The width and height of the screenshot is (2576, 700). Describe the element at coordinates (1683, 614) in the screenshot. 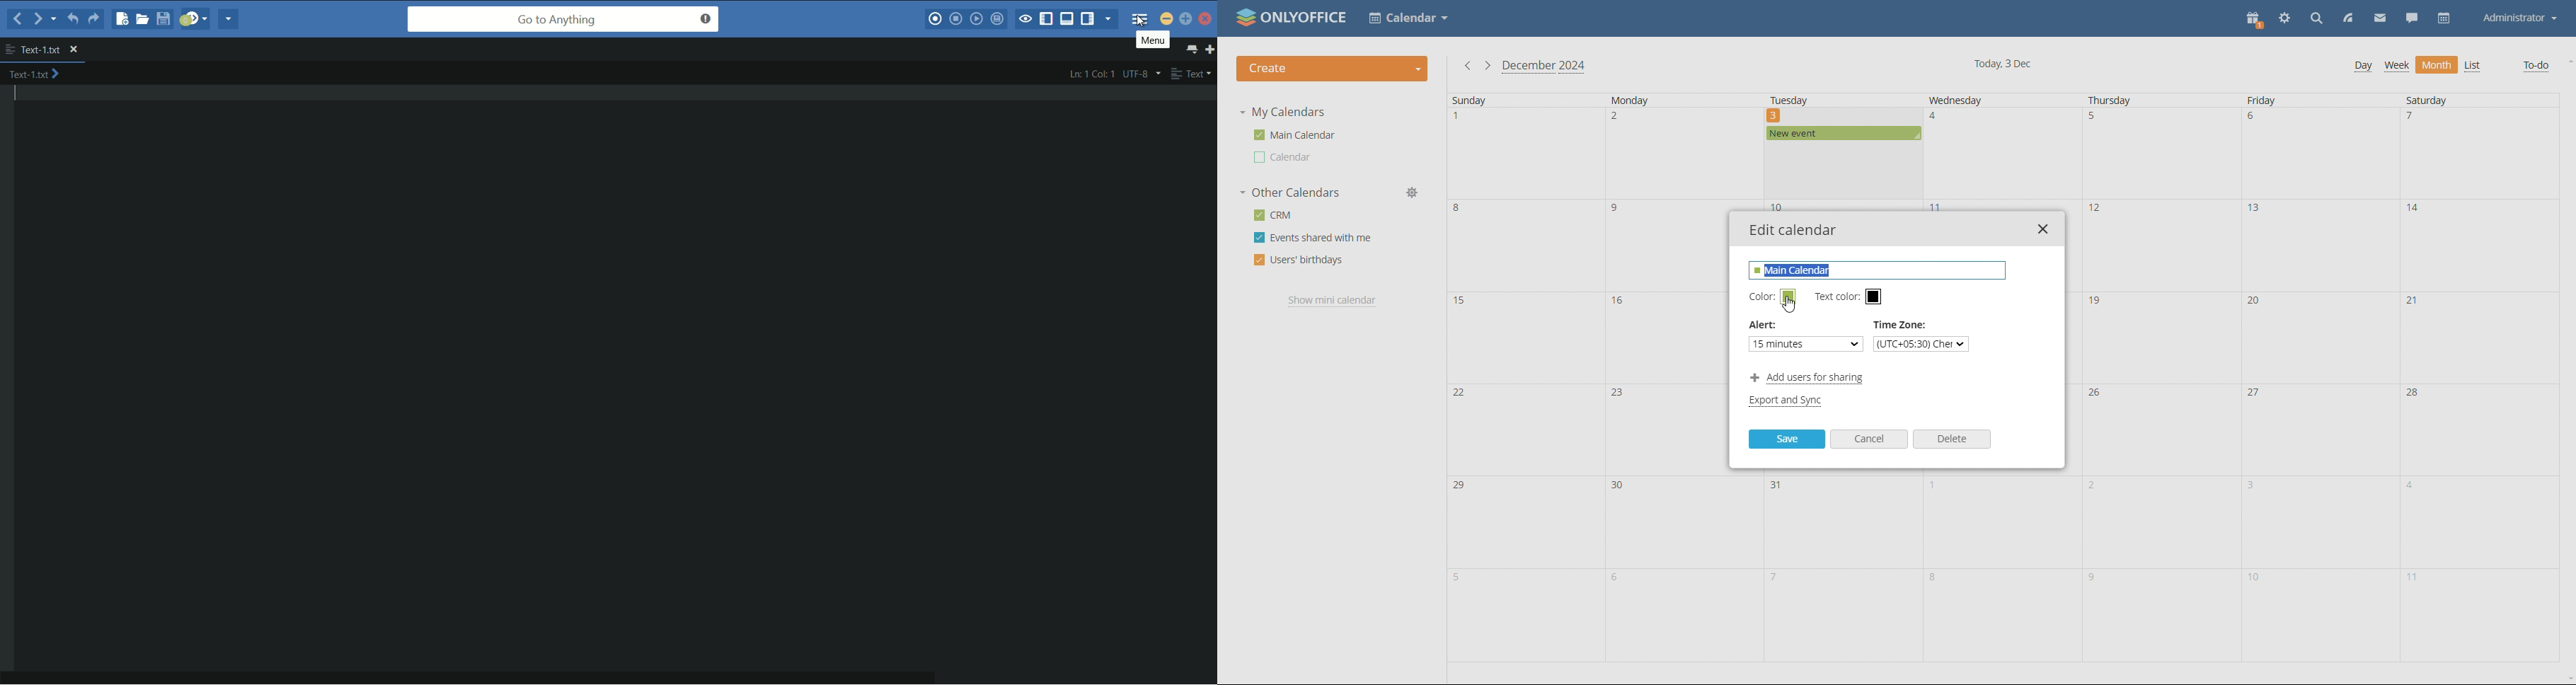

I see `date` at that location.